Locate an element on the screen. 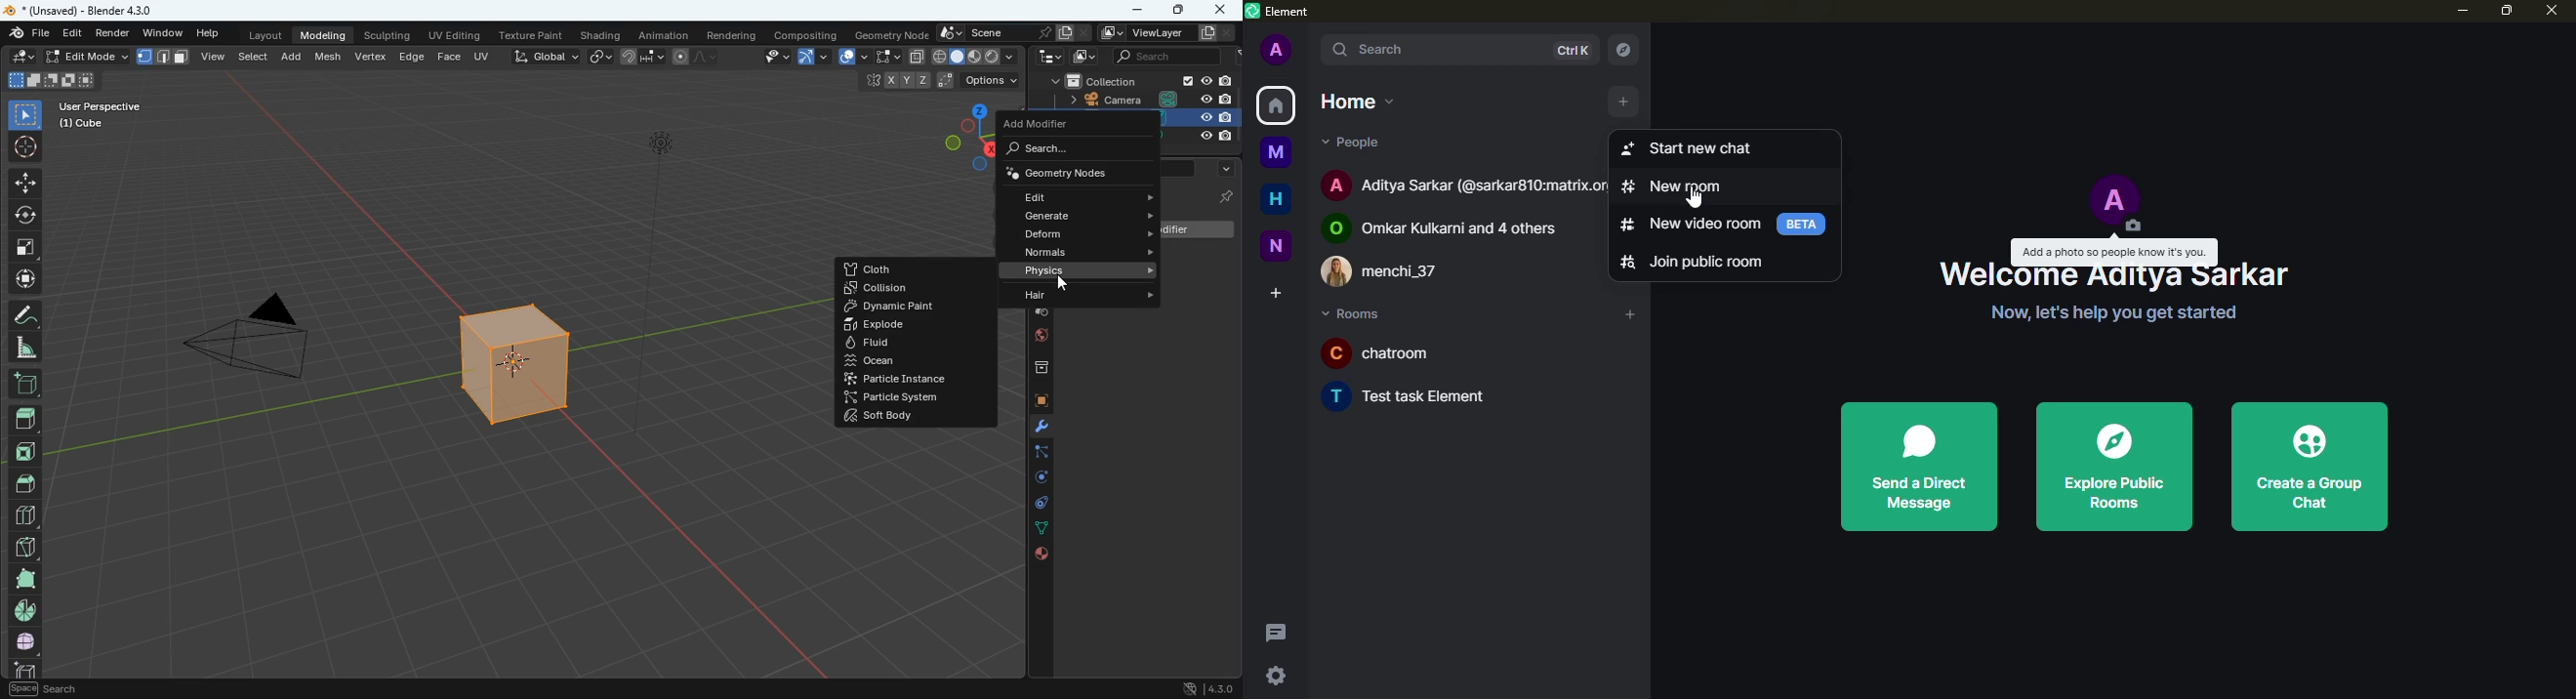 This screenshot has height=700, width=2576. blender is located at coordinates (87, 10).